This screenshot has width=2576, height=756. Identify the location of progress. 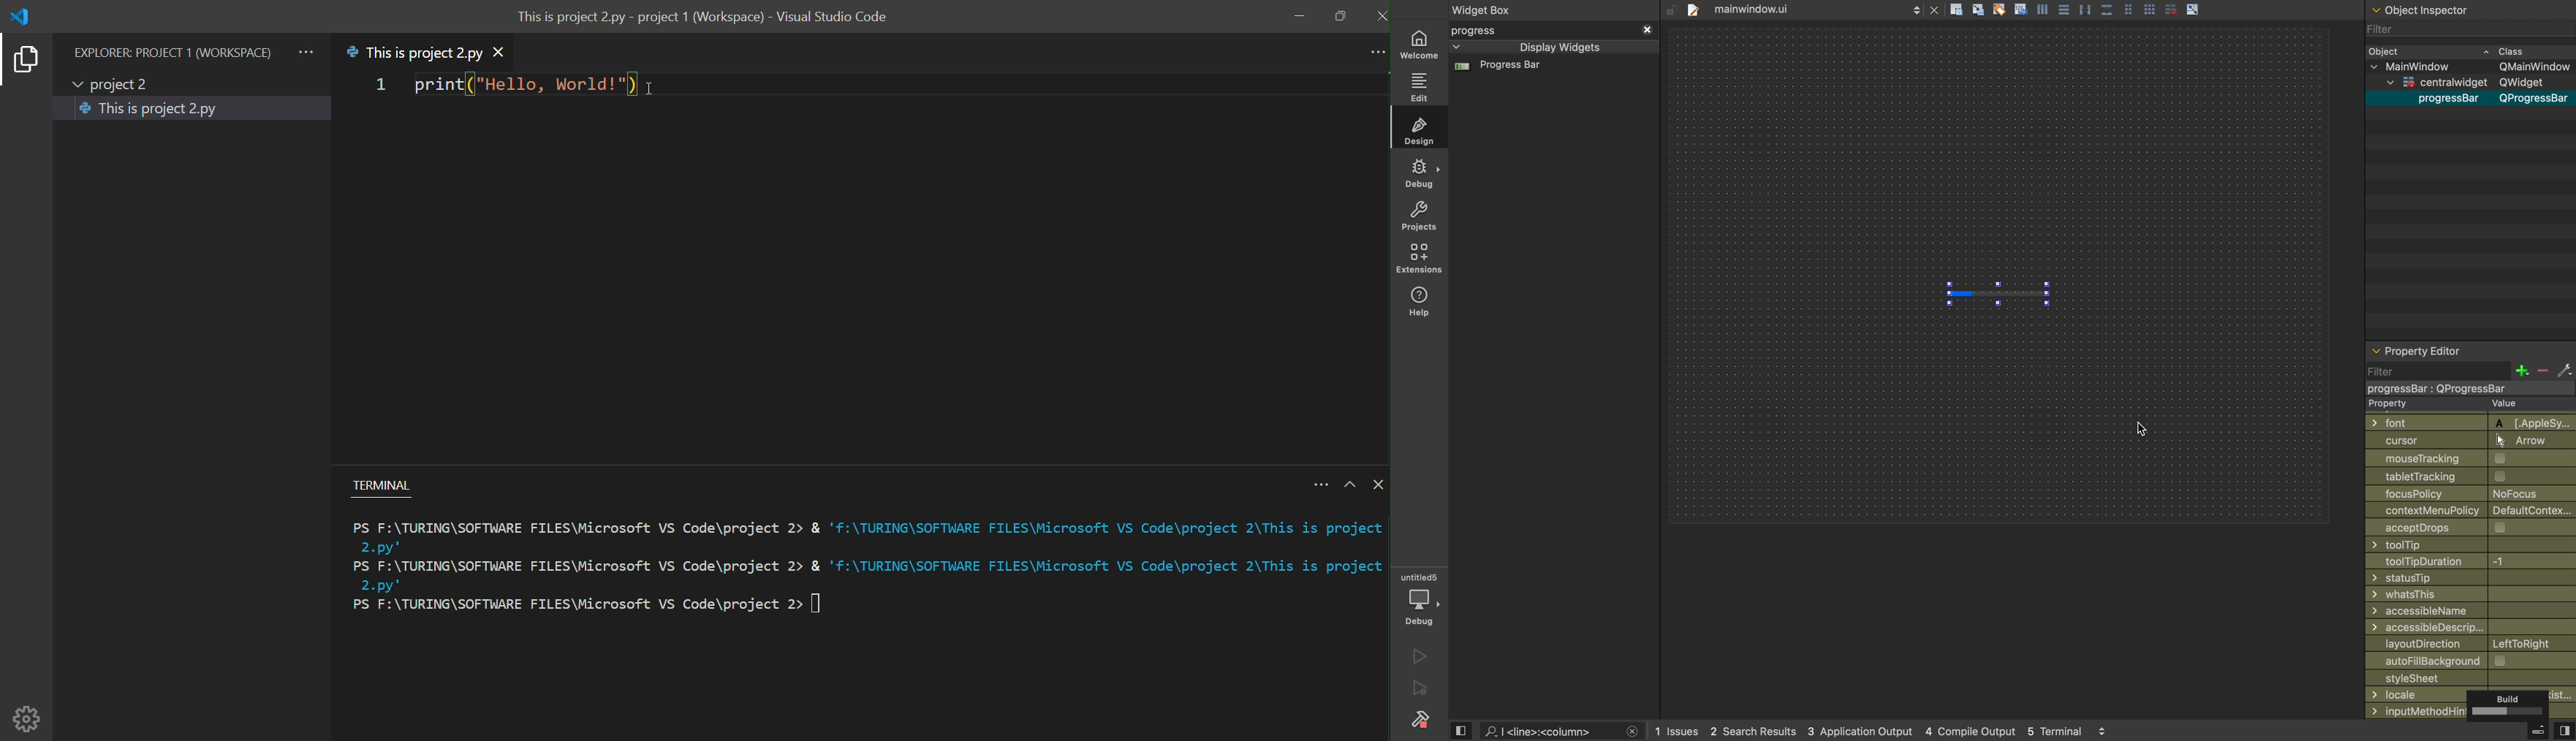
(1553, 30).